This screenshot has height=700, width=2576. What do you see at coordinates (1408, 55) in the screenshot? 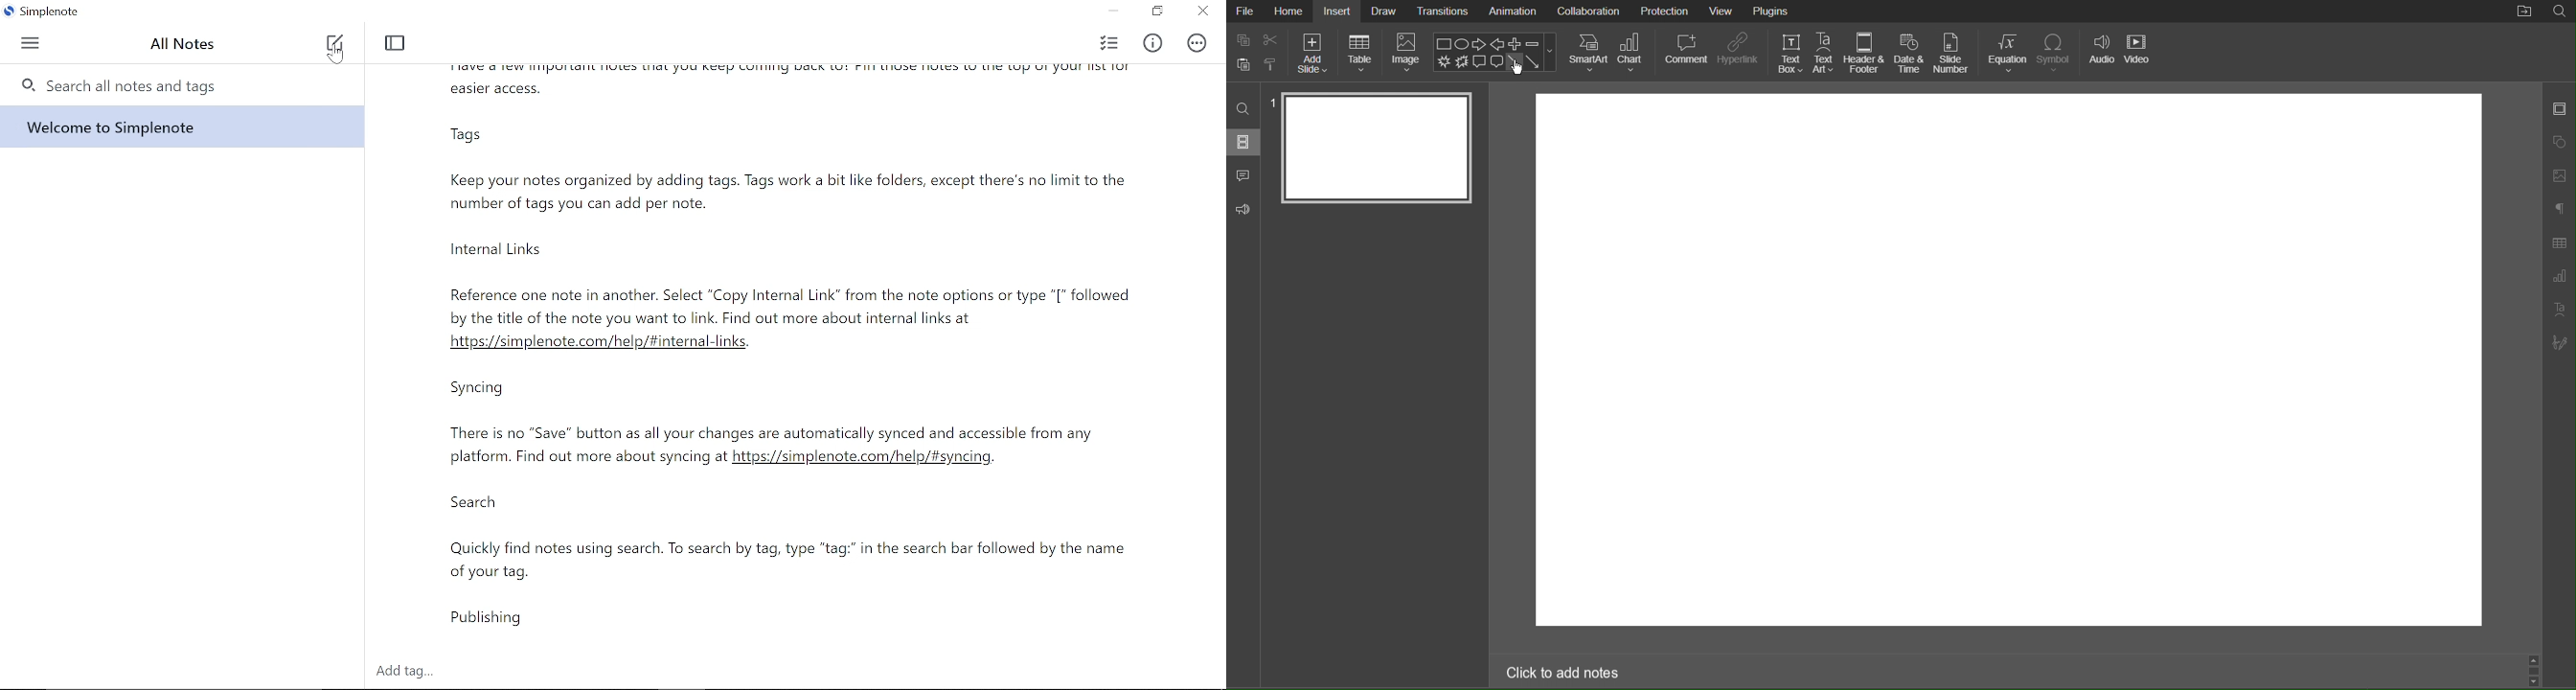
I see `Image` at bounding box center [1408, 55].